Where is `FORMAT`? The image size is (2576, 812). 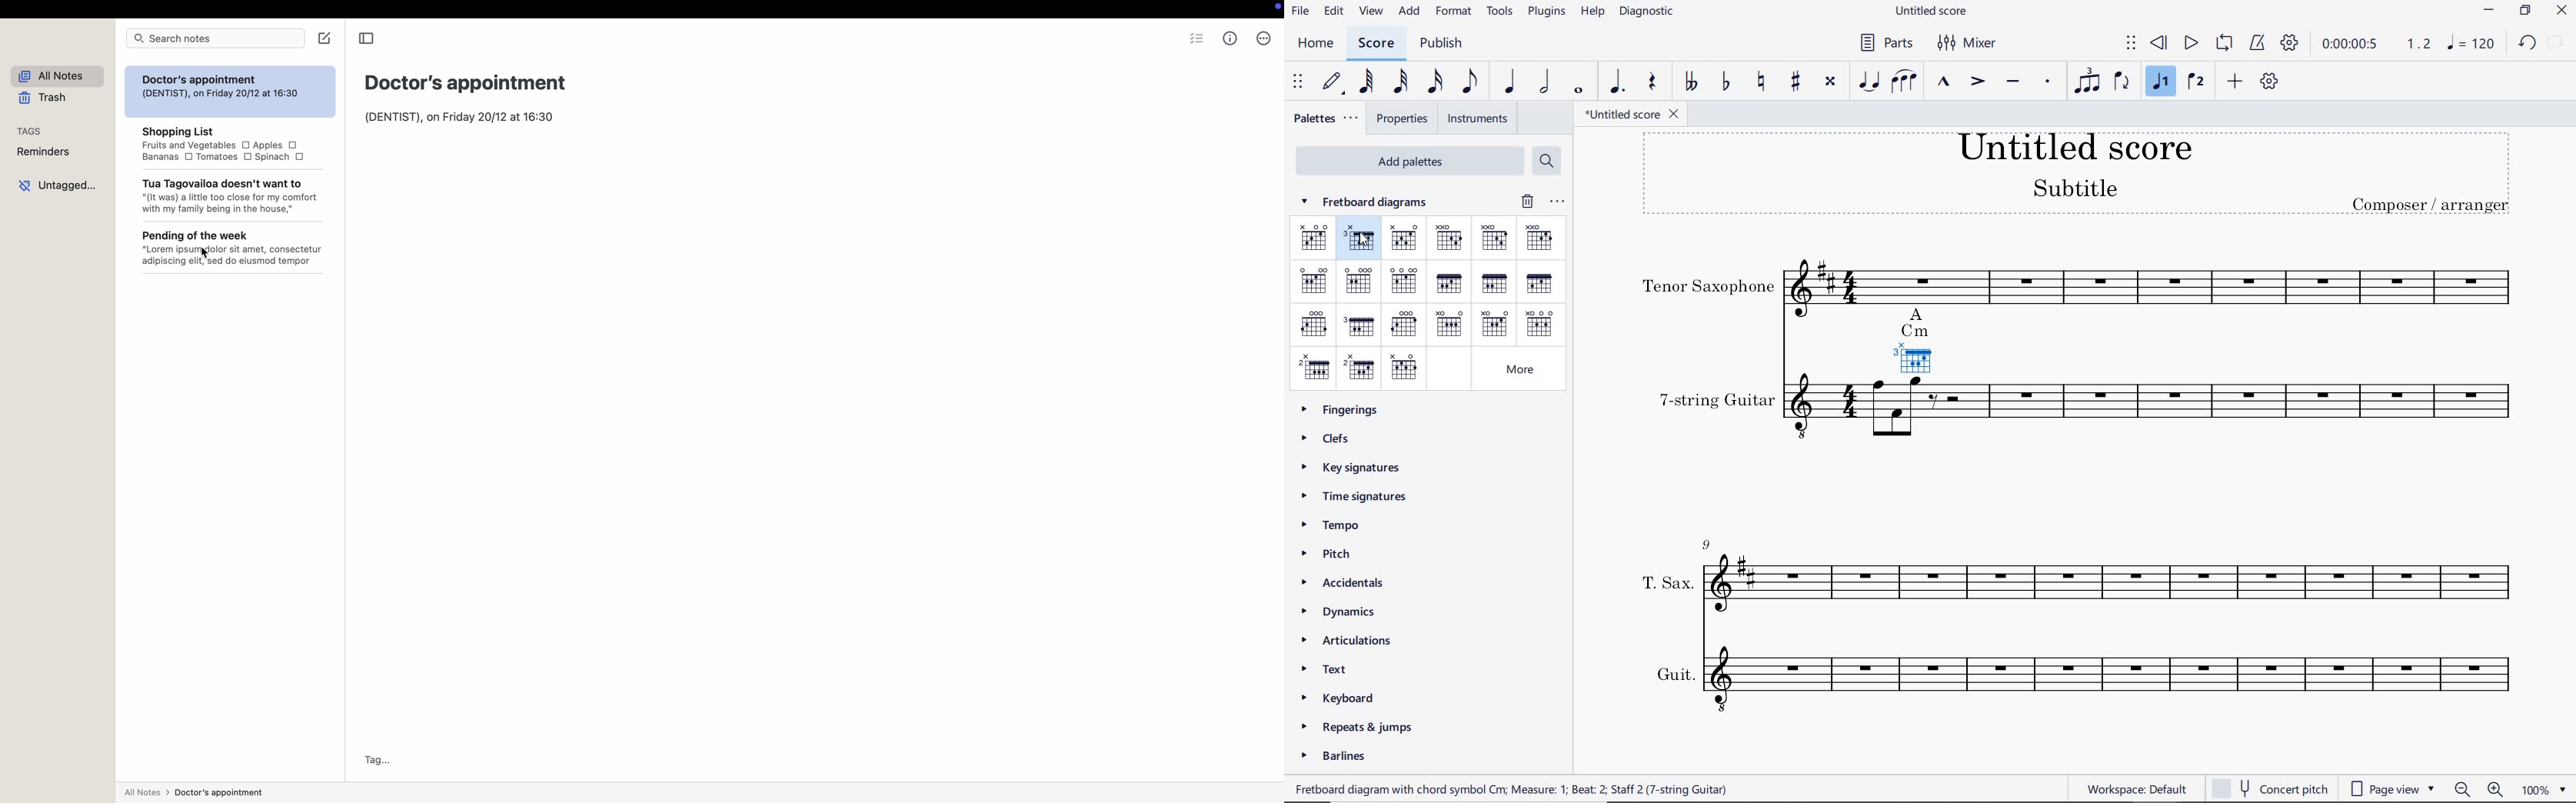 FORMAT is located at coordinates (1454, 12).